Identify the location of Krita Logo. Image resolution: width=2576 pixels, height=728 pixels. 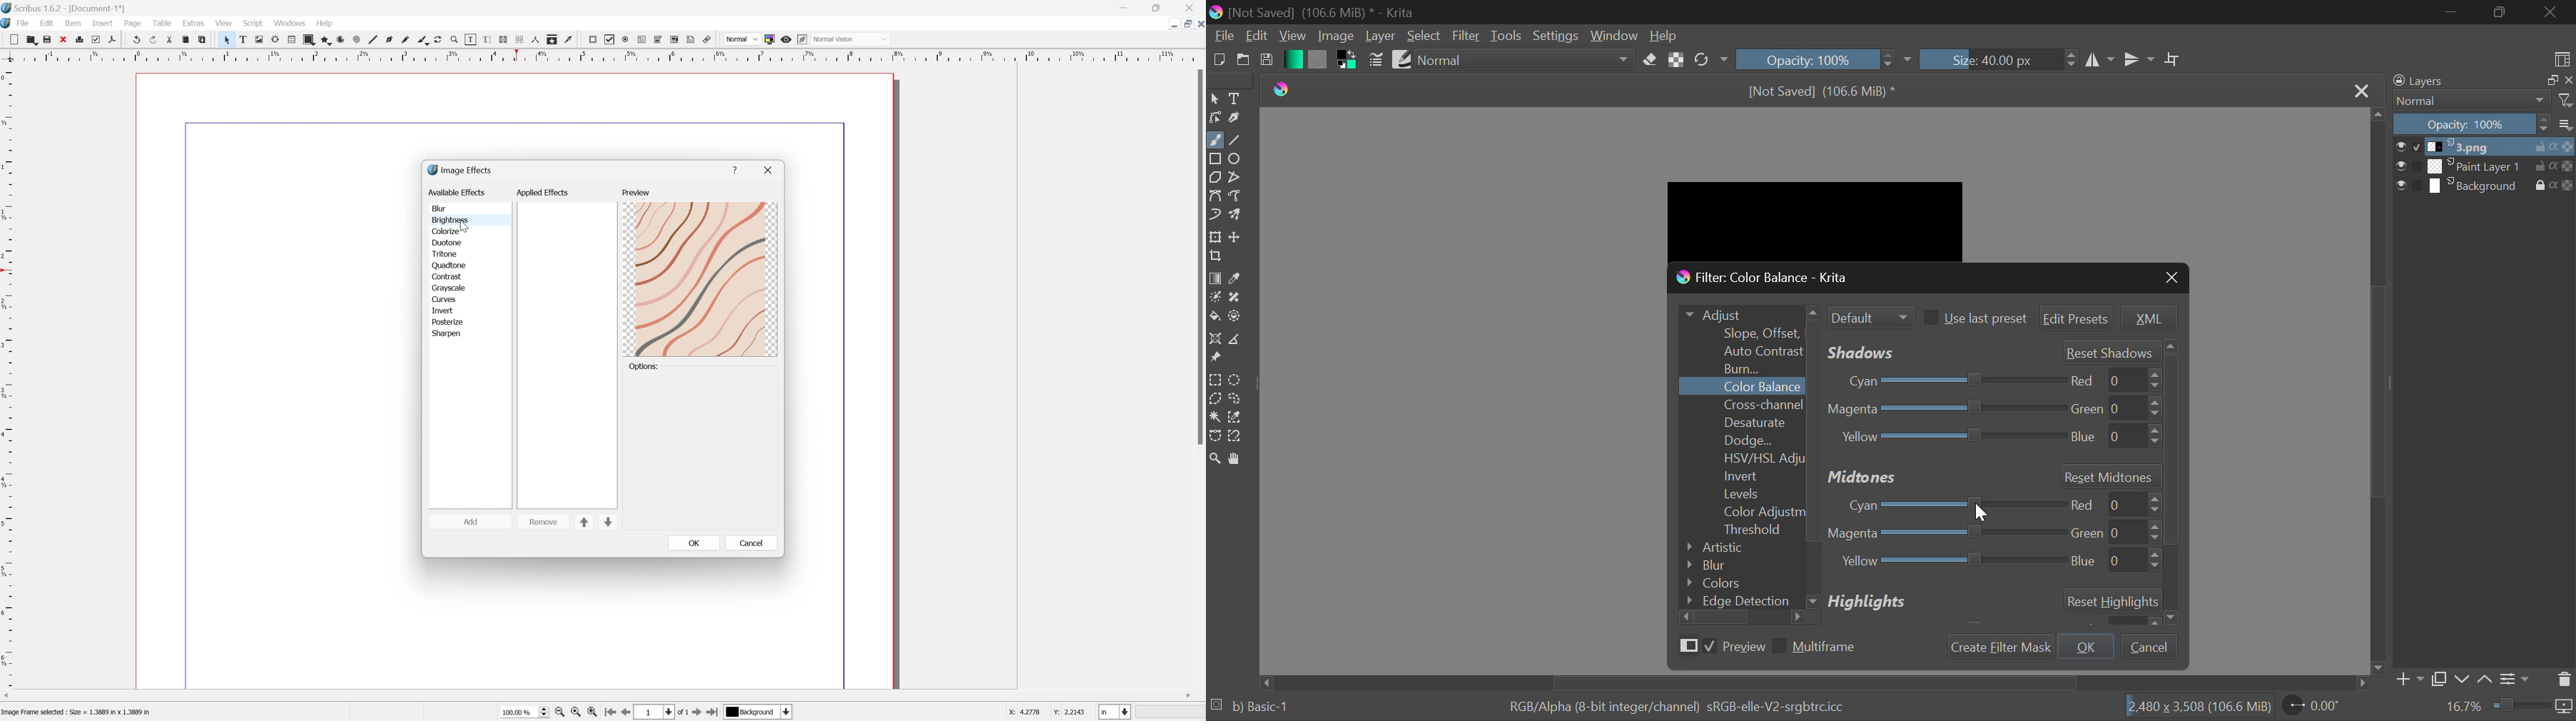
(1282, 88).